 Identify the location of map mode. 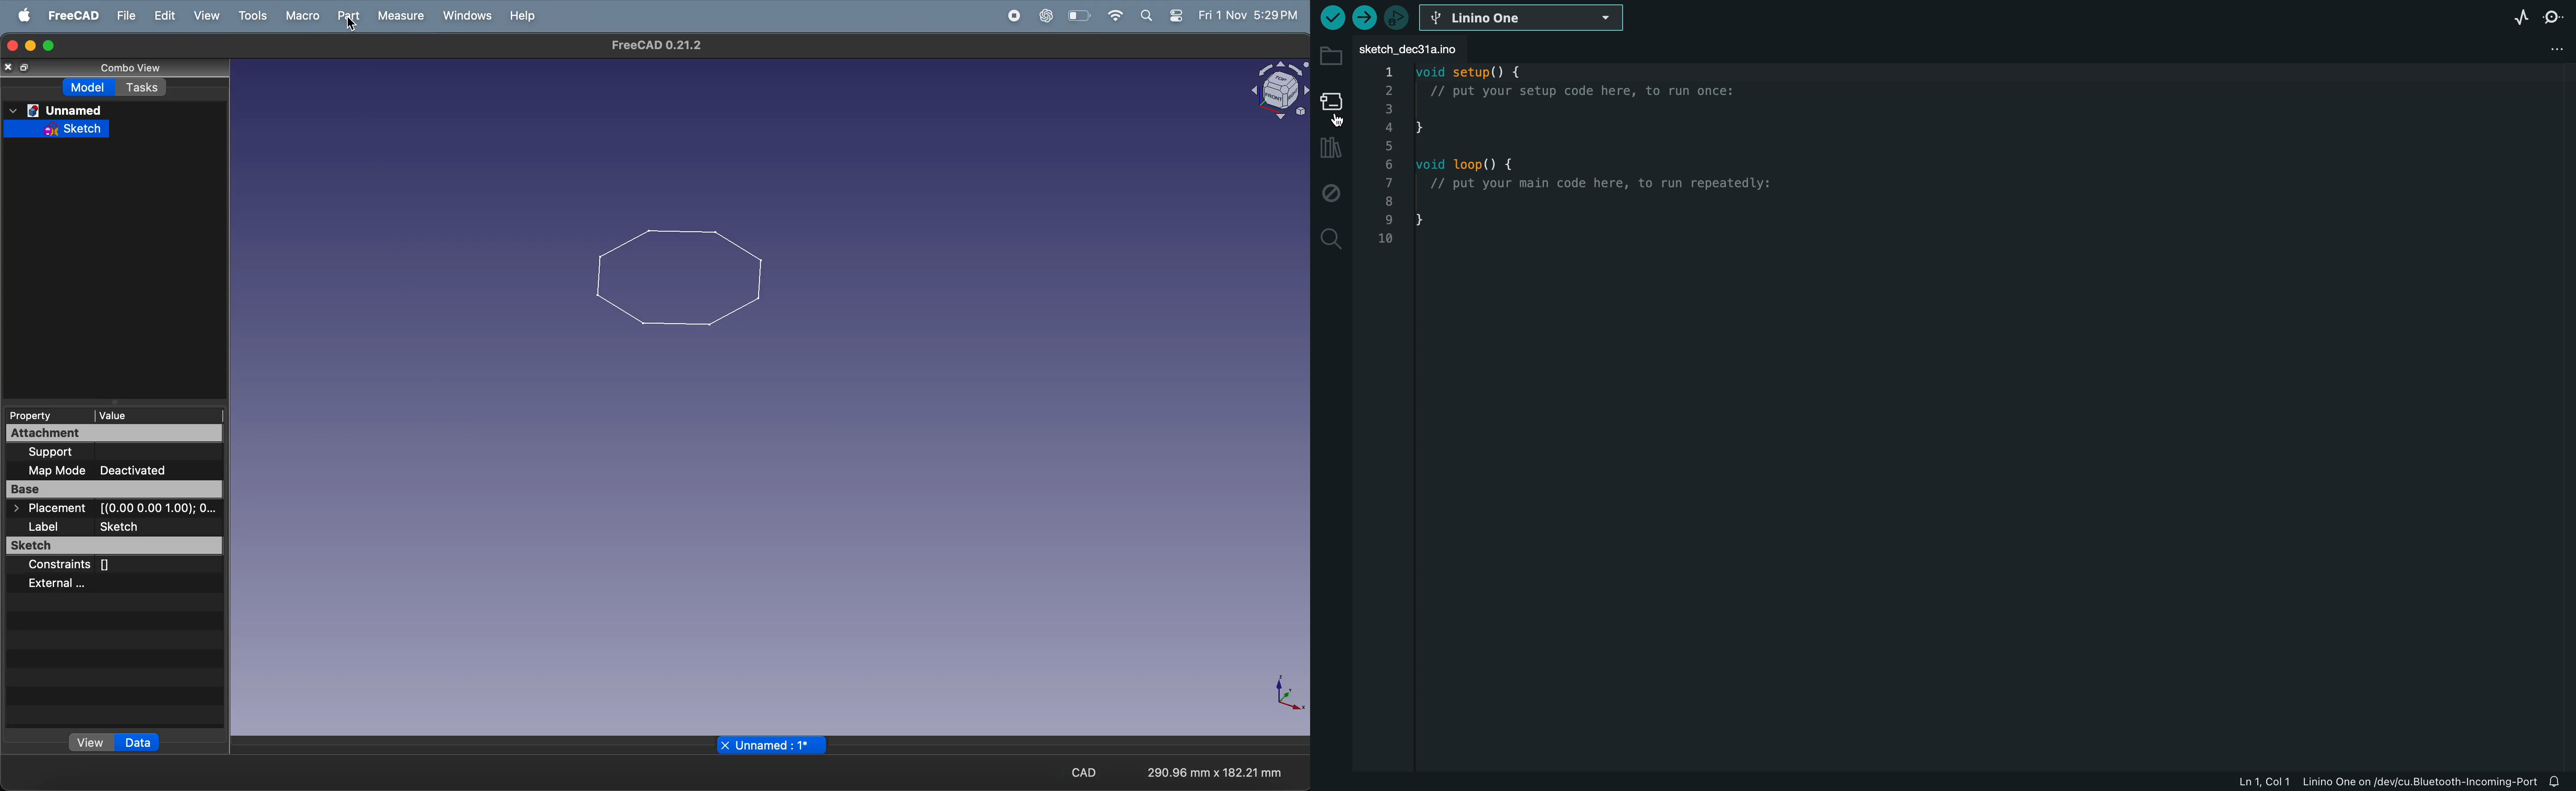
(56, 472).